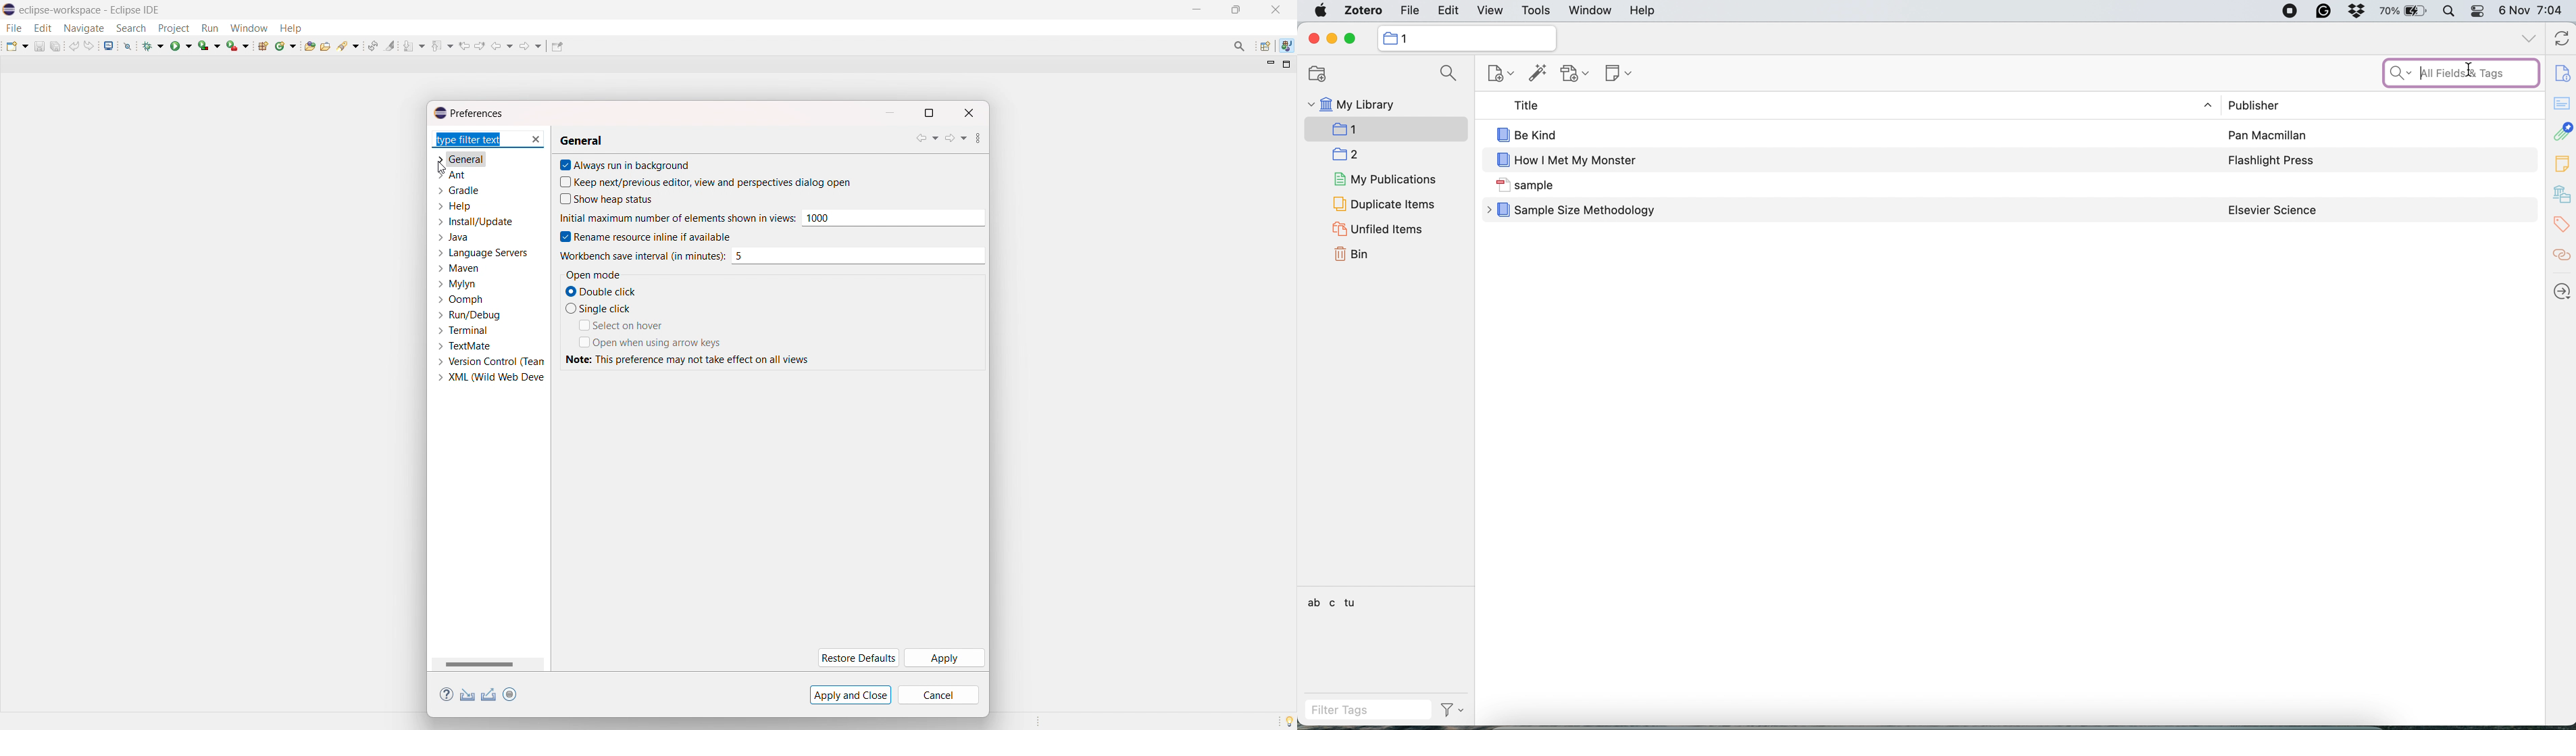 The image size is (2576, 756). What do you see at coordinates (2253, 104) in the screenshot?
I see `publisher` at bounding box center [2253, 104].